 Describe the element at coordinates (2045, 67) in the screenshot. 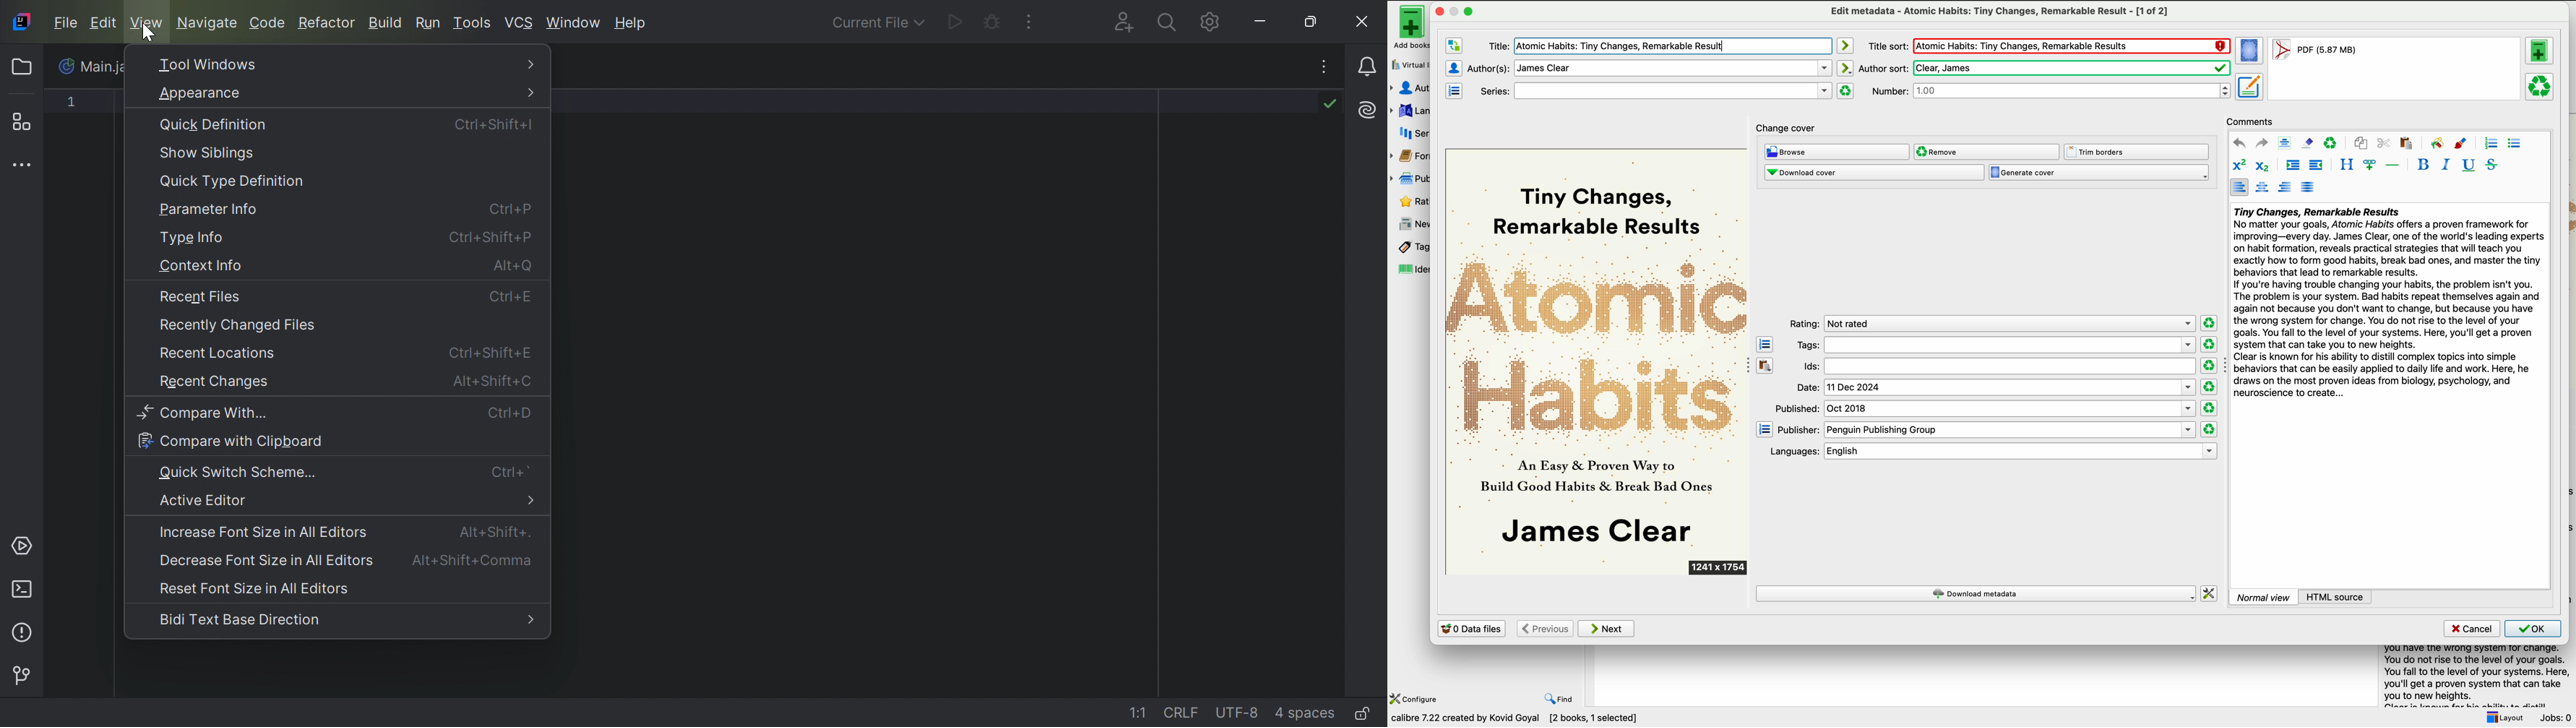

I see `author sort:` at that location.